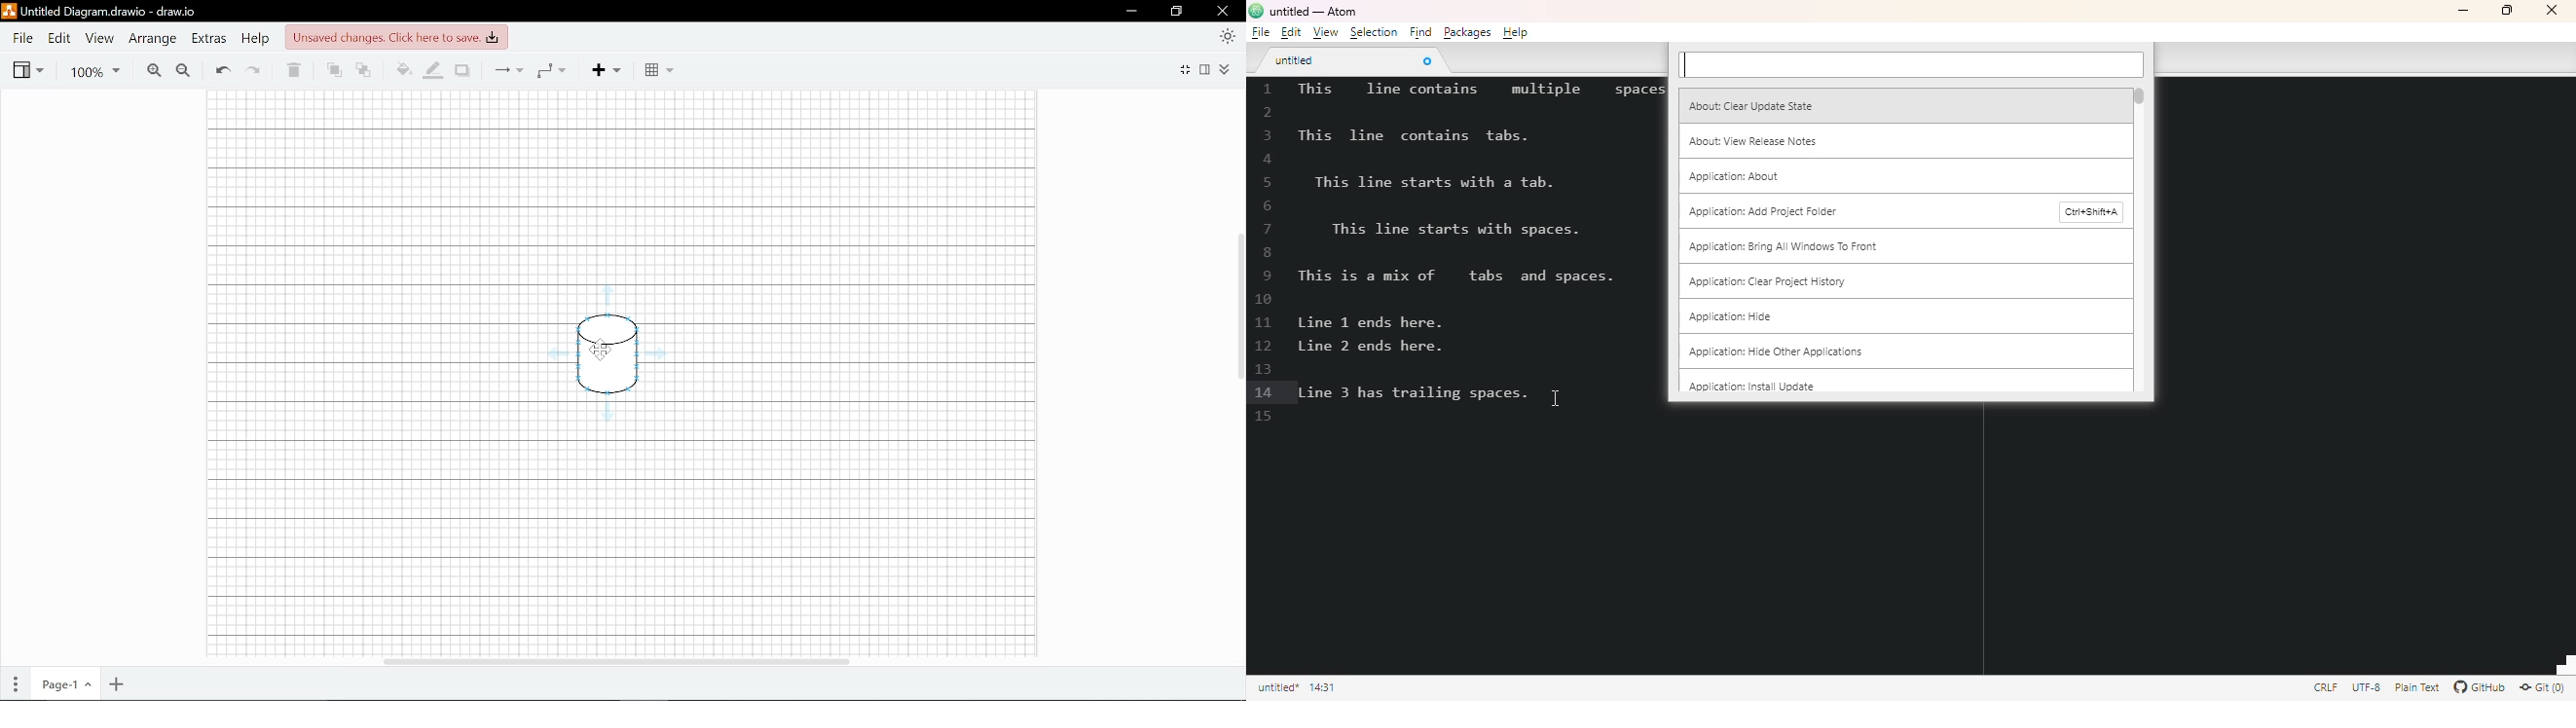  Describe the element at coordinates (2367, 687) in the screenshot. I see `this file uses UTF-8 encoding` at that location.